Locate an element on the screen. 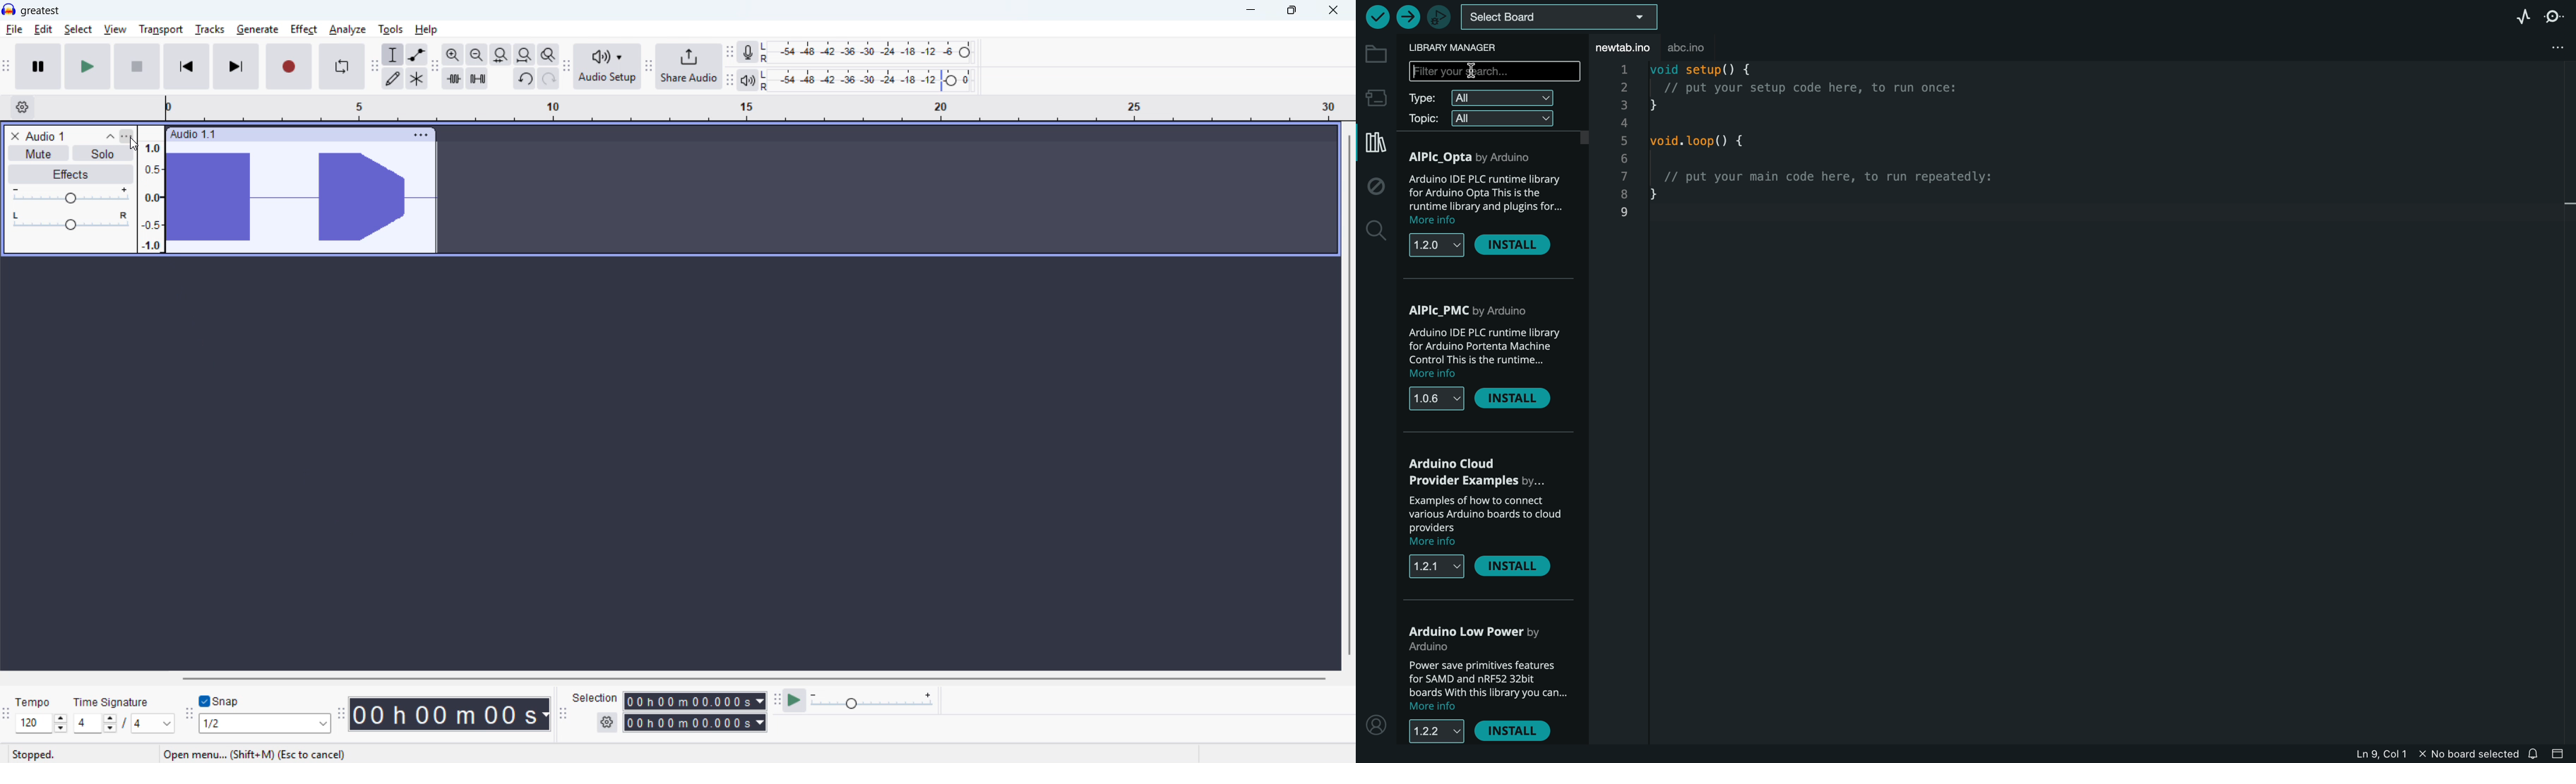 This screenshot has height=784, width=2576. gain is located at coordinates (71, 196).